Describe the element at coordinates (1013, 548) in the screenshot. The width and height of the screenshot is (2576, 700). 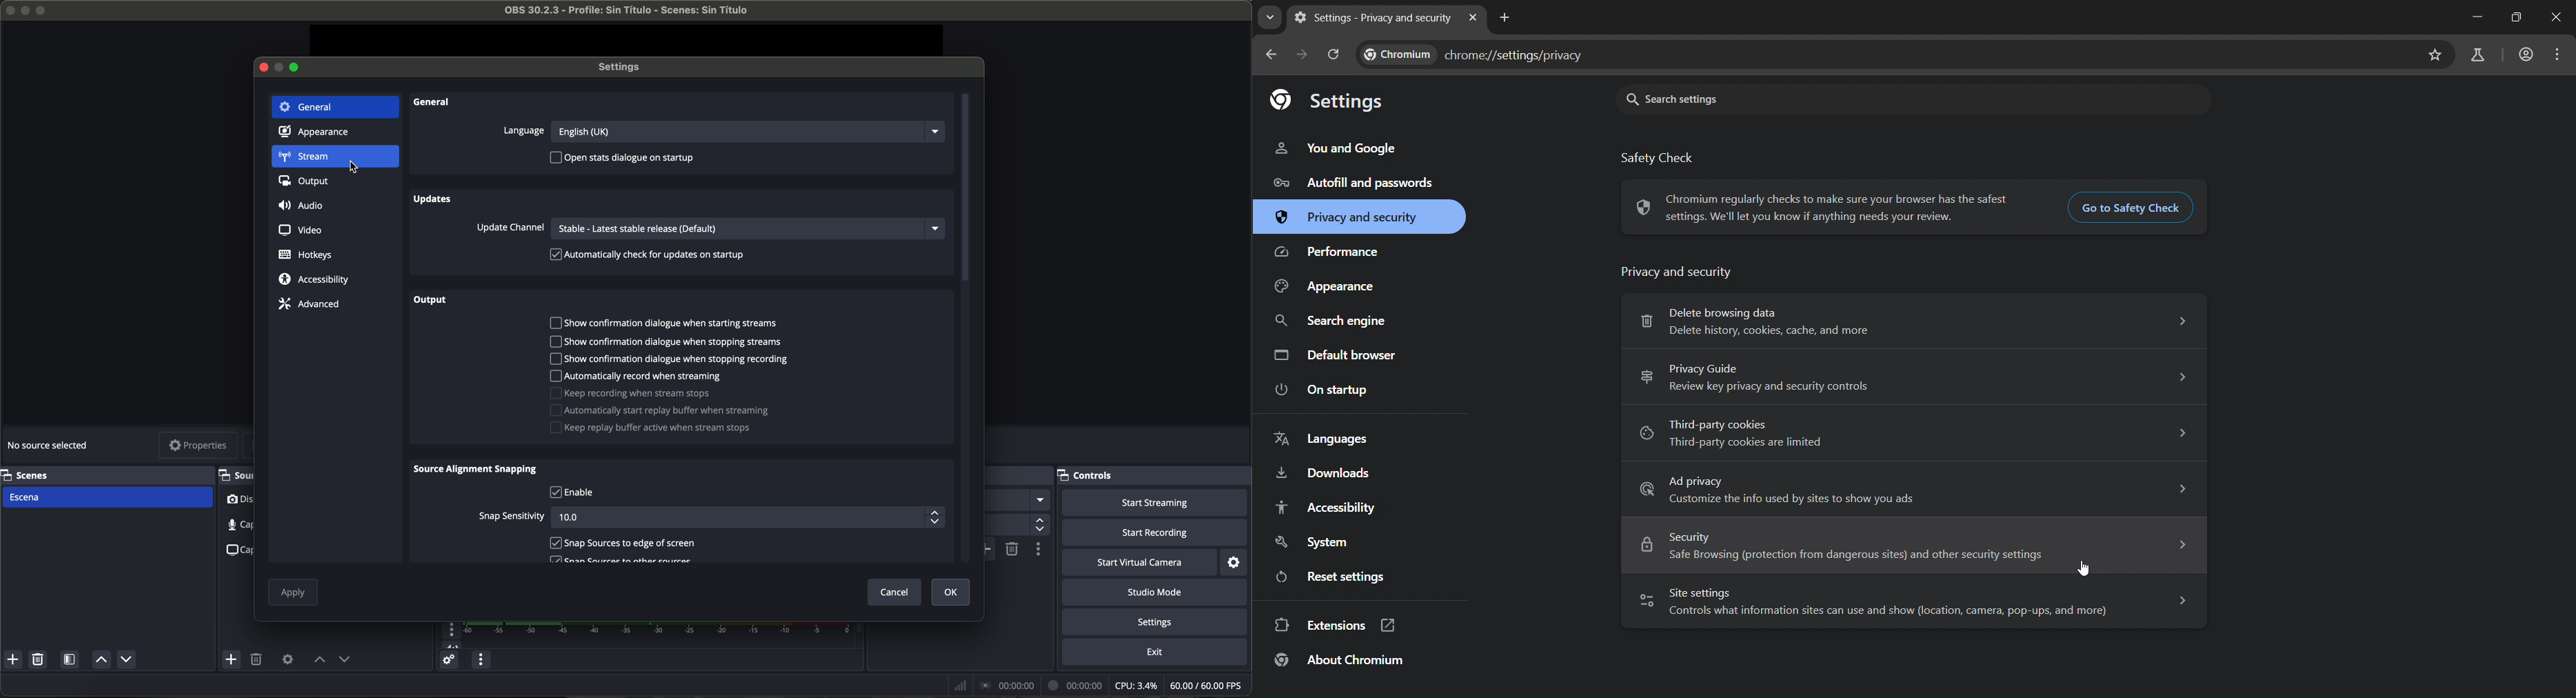
I see `remove configurable transition` at that location.